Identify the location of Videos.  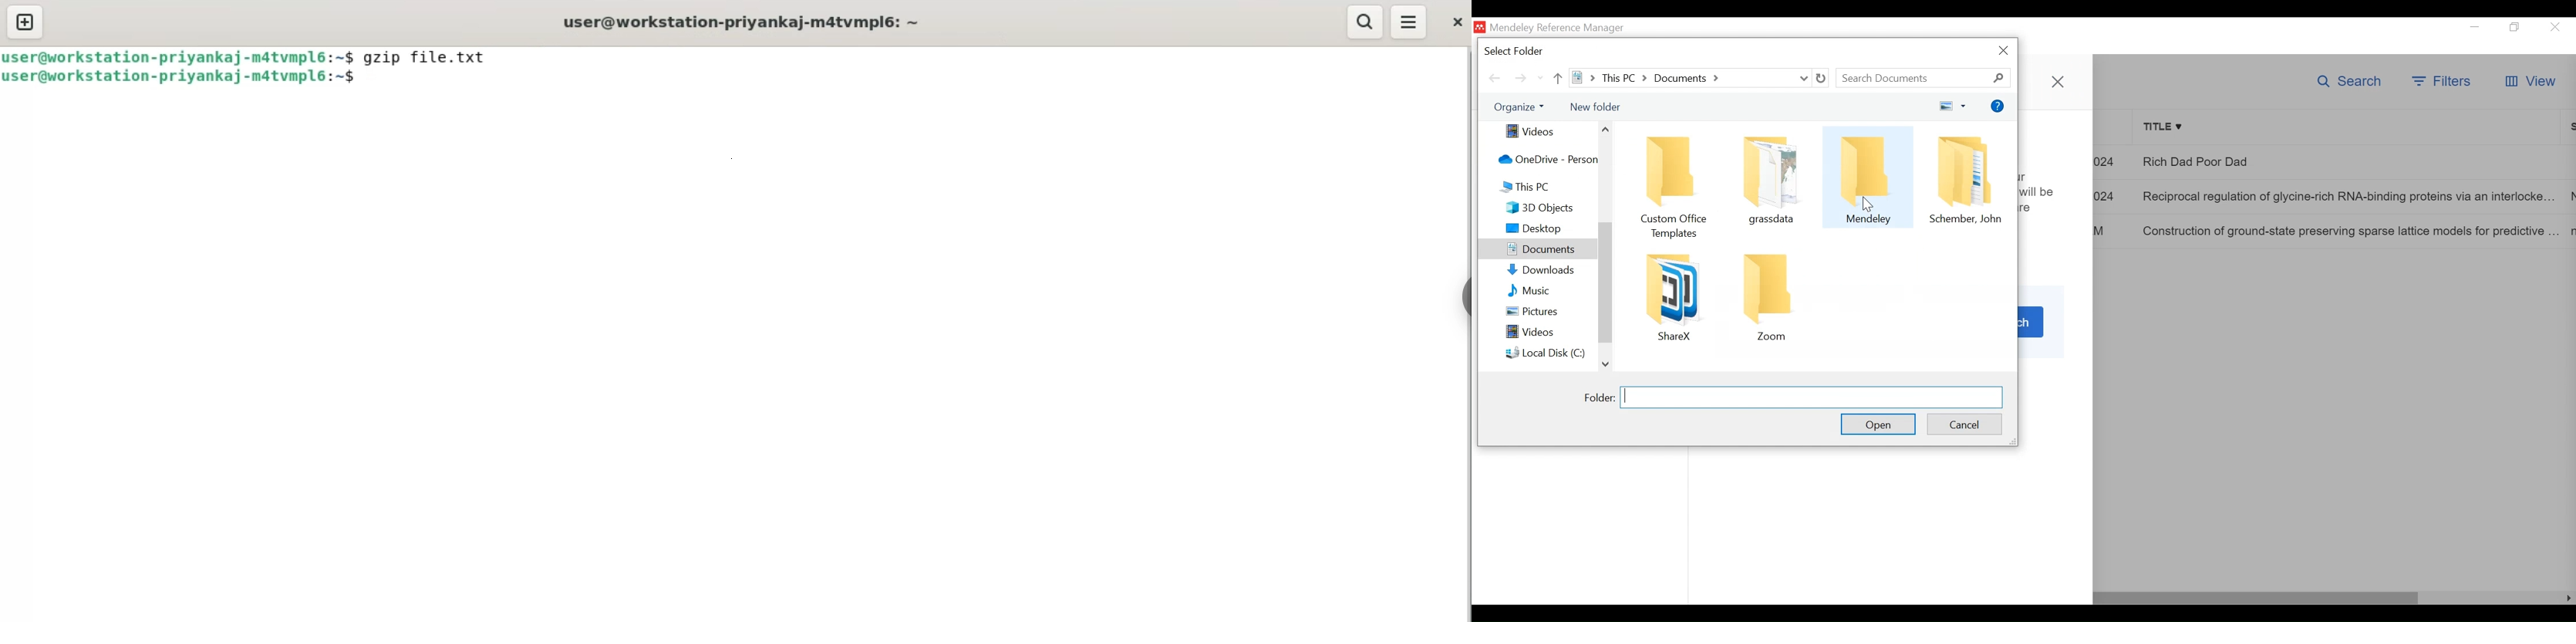
(1547, 131).